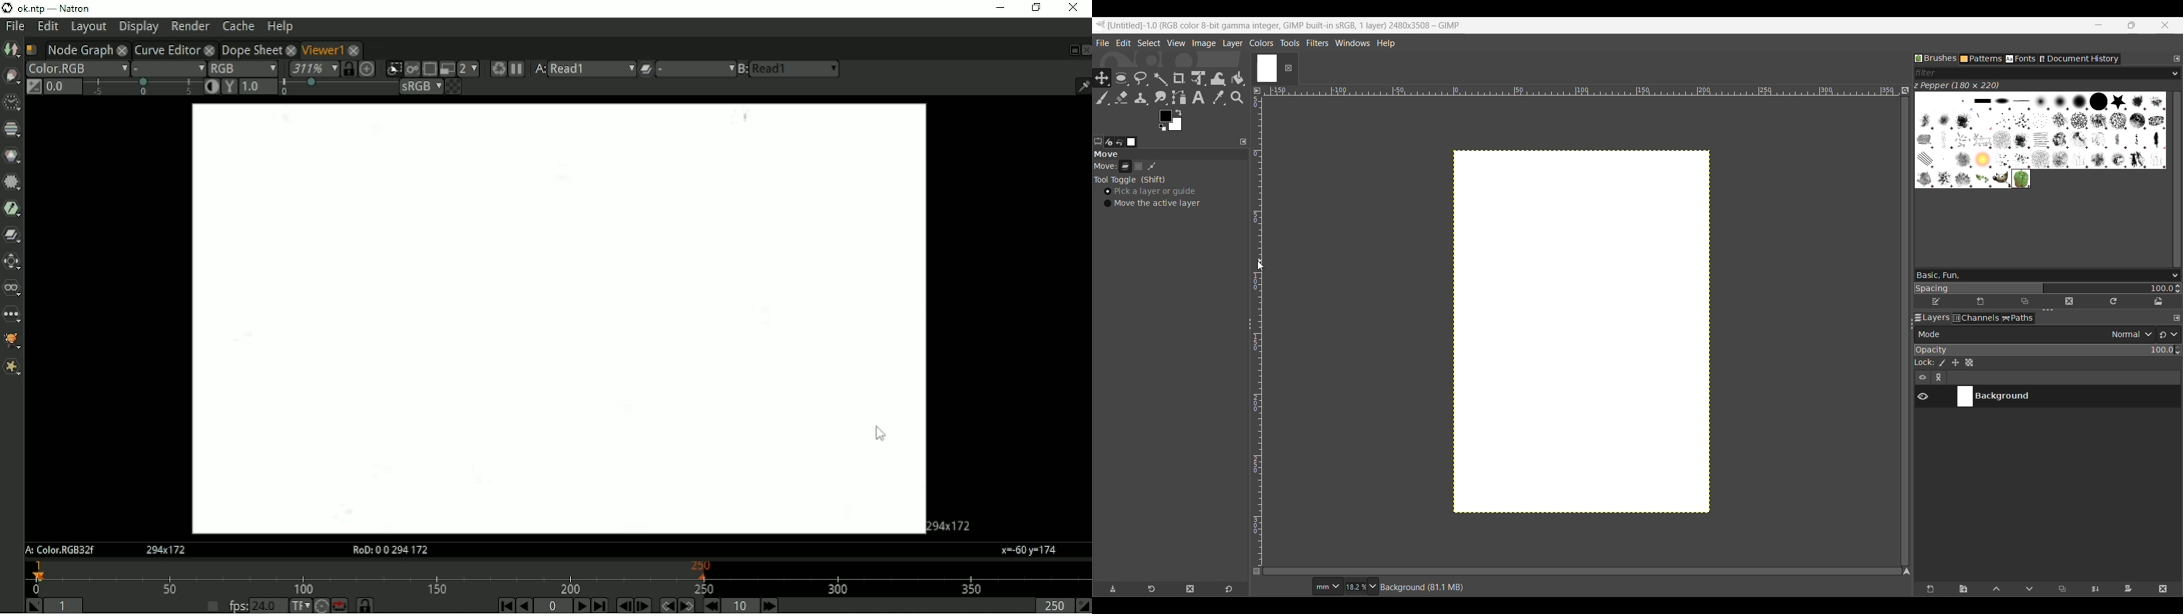 The height and width of the screenshot is (616, 2184). Describe the element at coordinates (1083, 605) in the screenshot. I see `Set playback out point` at that location.